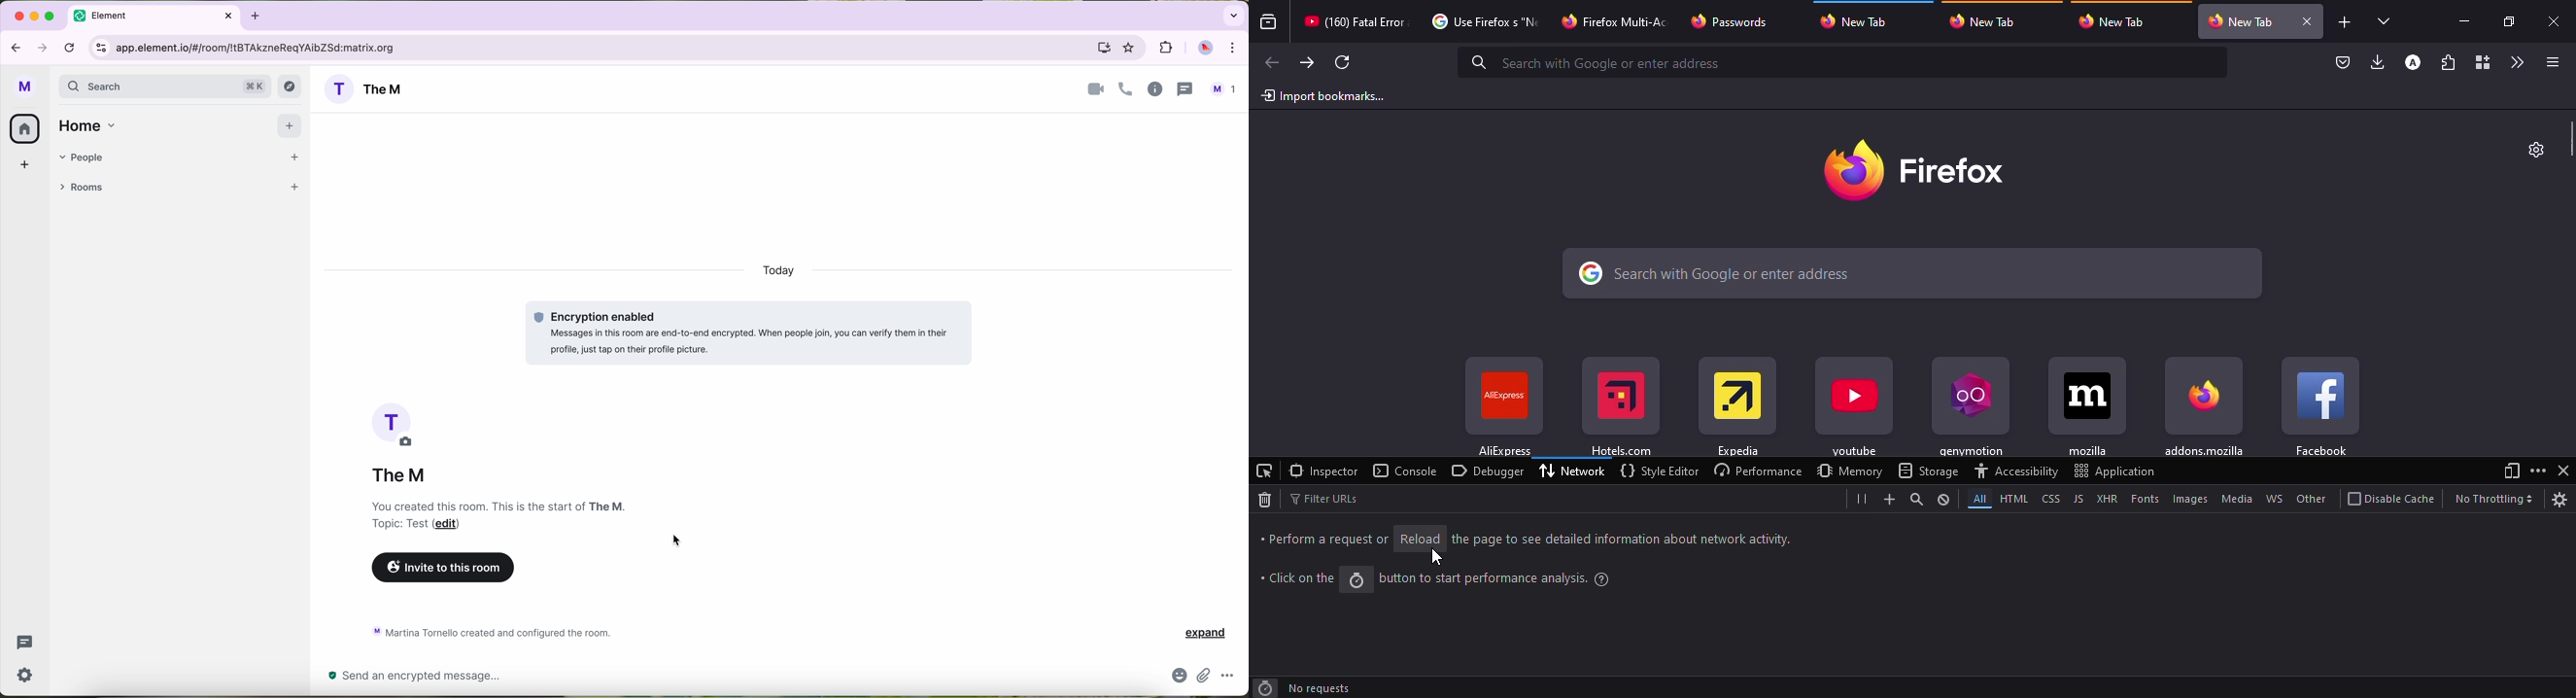 Image resolution: width=2576 pixels, height=700 pixels. What do you see at coordinates (298, 190) in the screenshot?
I see `add` at bounding box center [298, 190].